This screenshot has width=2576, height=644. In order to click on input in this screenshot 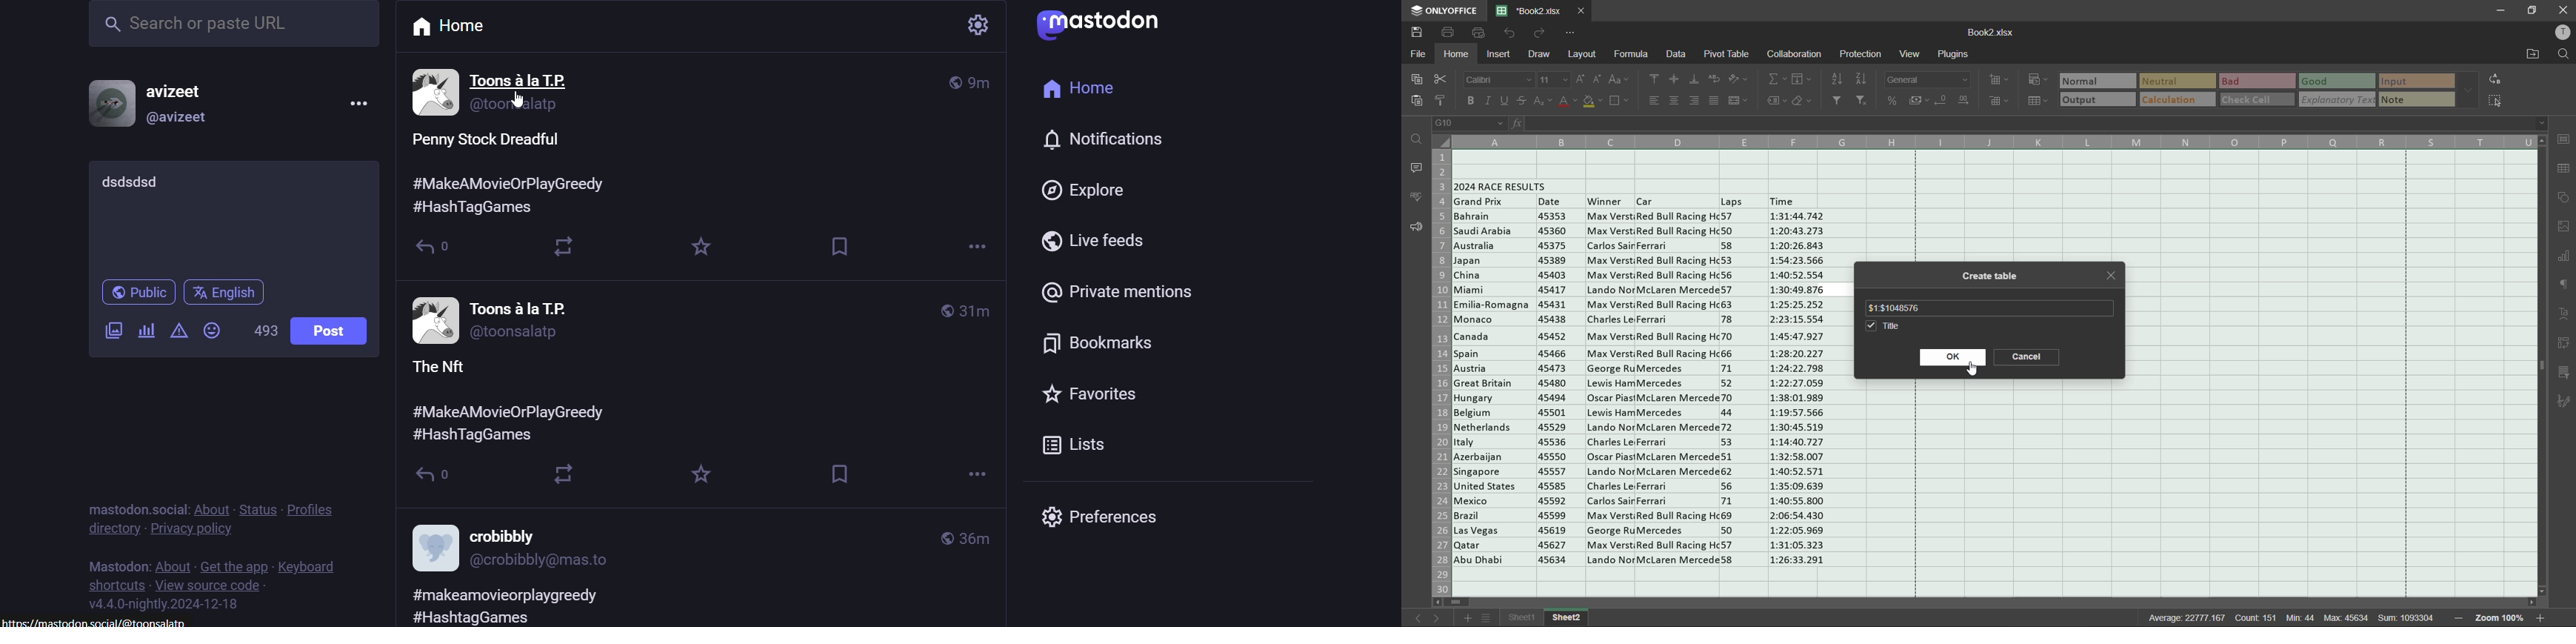, I will do `click(2415, 82)`.